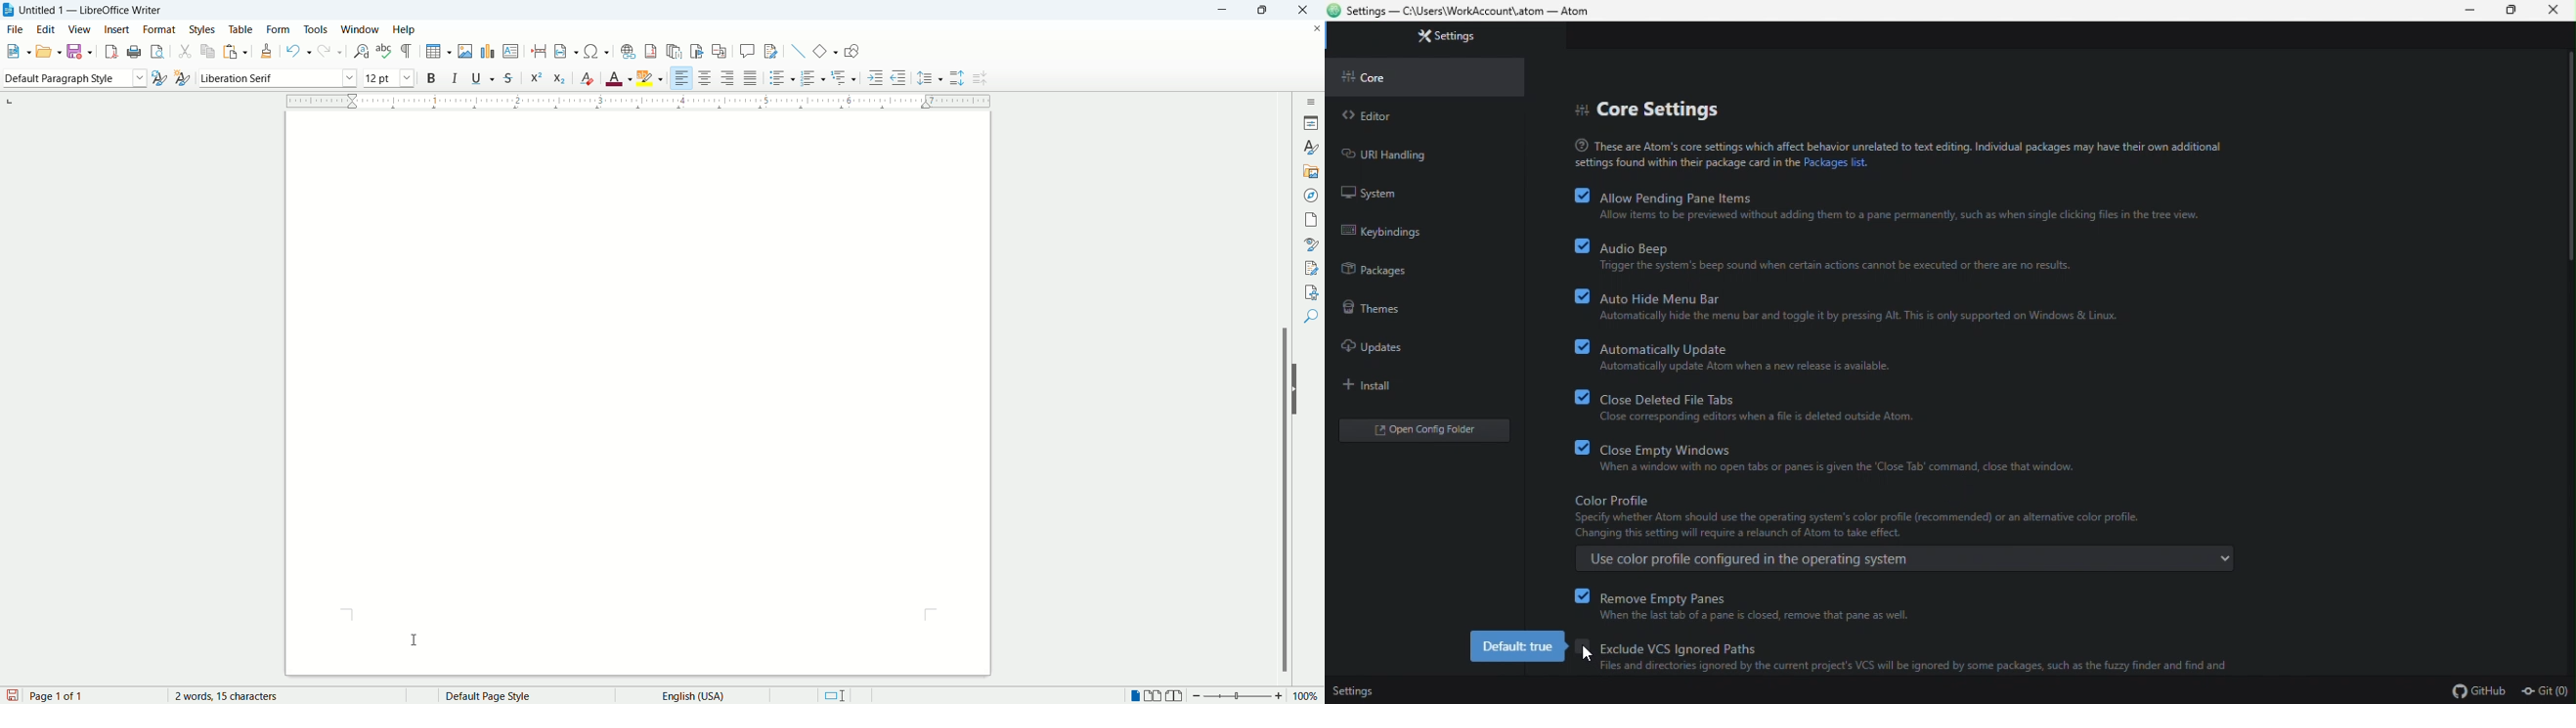 The height and width of the screenshot is (728, 2576). What do you see at coordinates (241, 28) in the screenshot?
I see `table` at bounding box center [241, 28].